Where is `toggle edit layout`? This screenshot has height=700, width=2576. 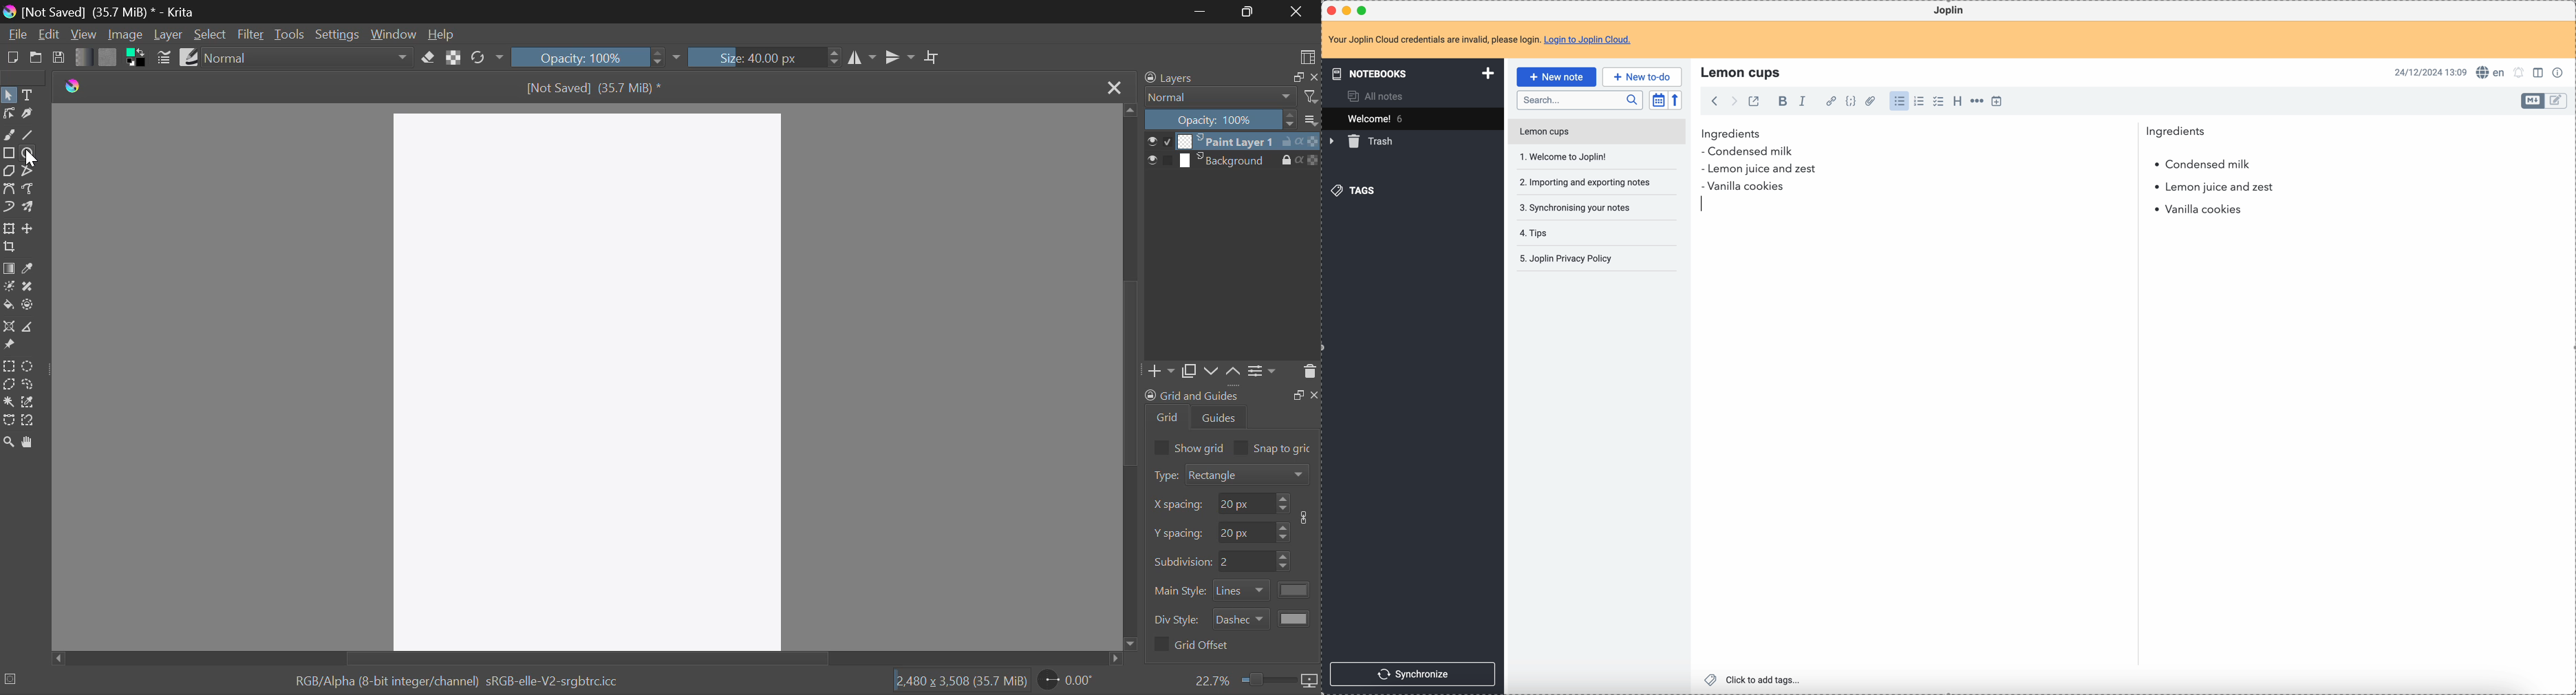
toggle edit layout is located at coordinates (2533, 101).